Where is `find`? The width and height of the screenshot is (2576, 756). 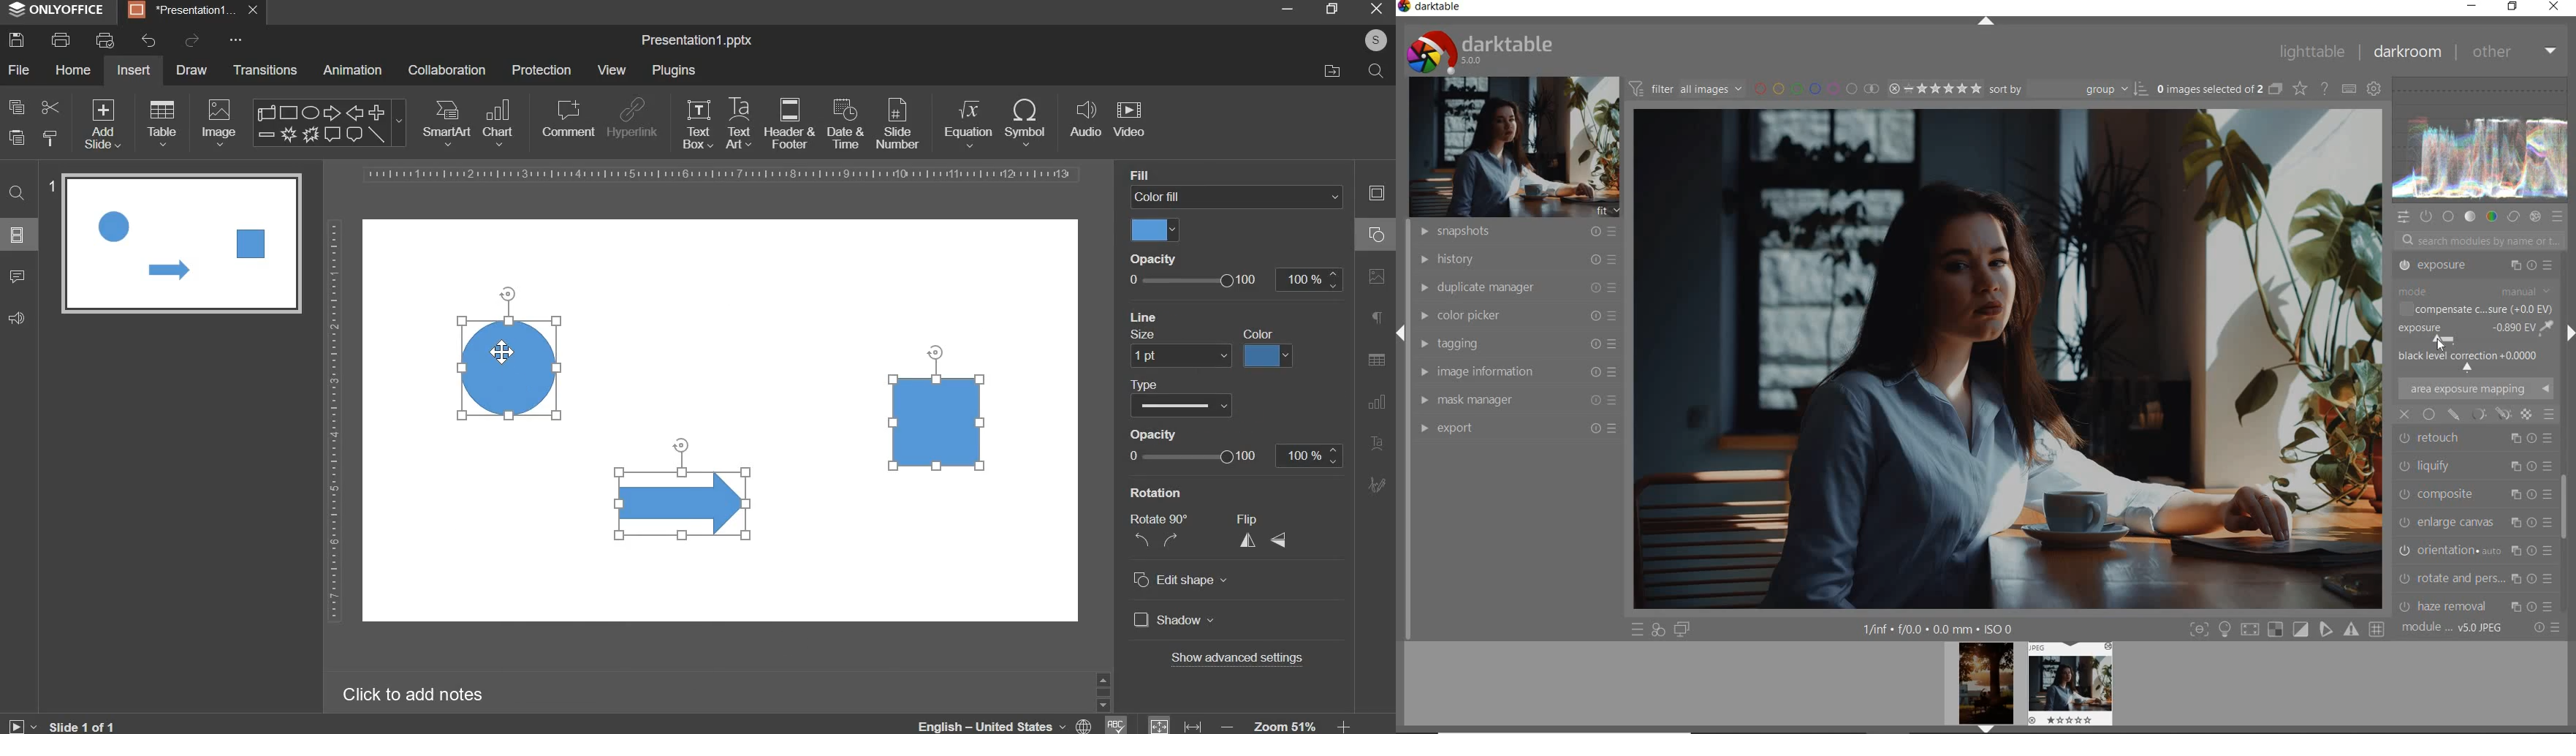 find is located at coordinates (18, 192).